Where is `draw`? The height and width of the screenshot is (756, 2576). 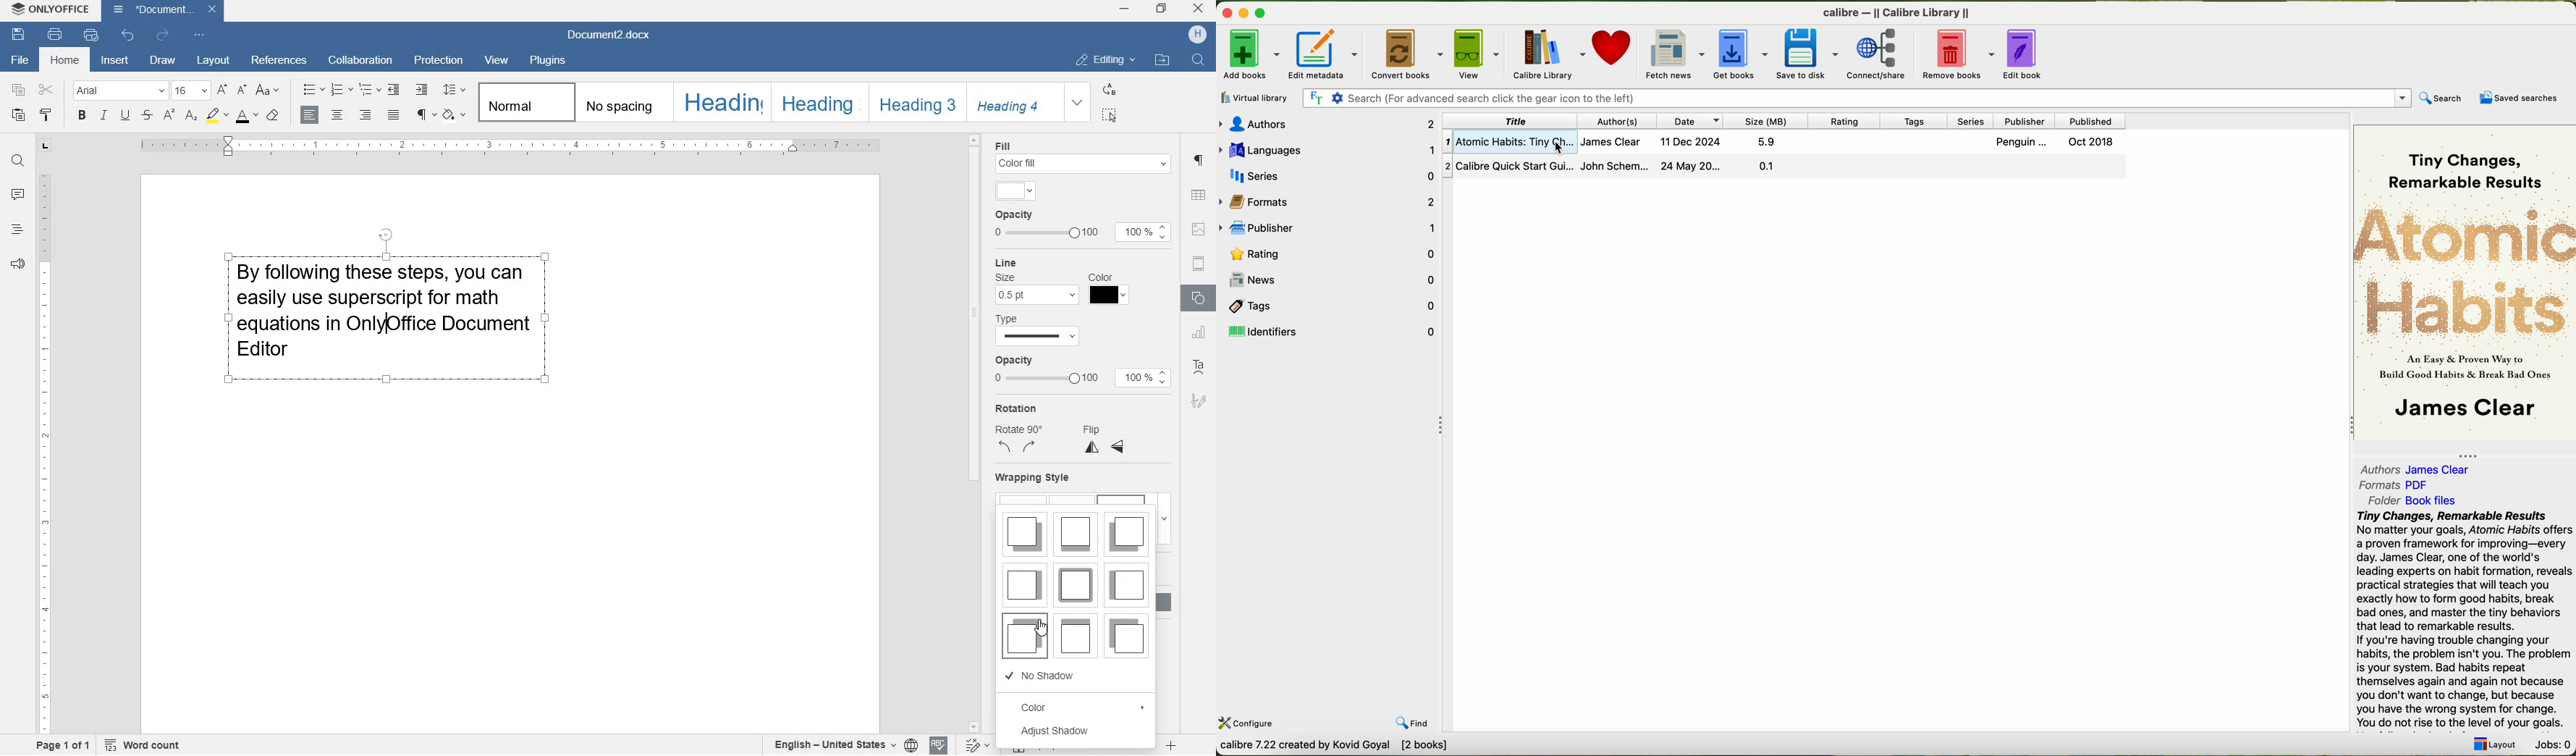
draw is located at coordinates (163, 62).